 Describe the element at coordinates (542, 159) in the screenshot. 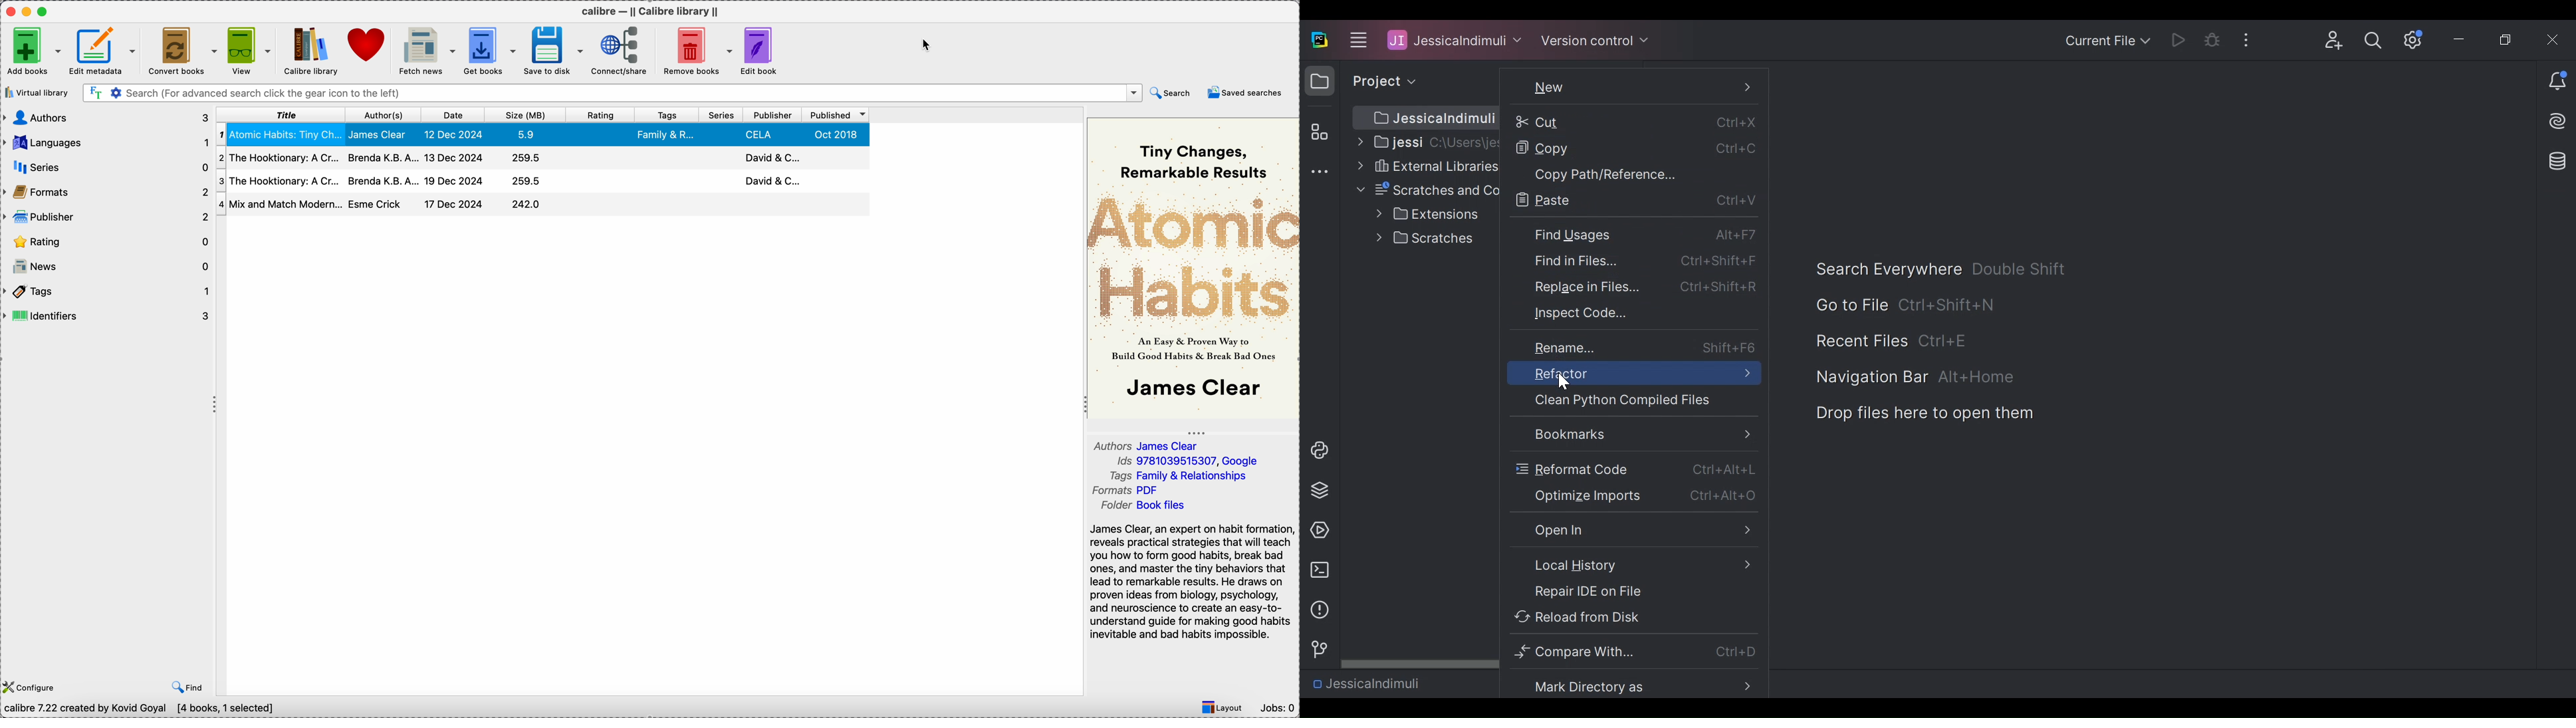

I see `second book` at that location.